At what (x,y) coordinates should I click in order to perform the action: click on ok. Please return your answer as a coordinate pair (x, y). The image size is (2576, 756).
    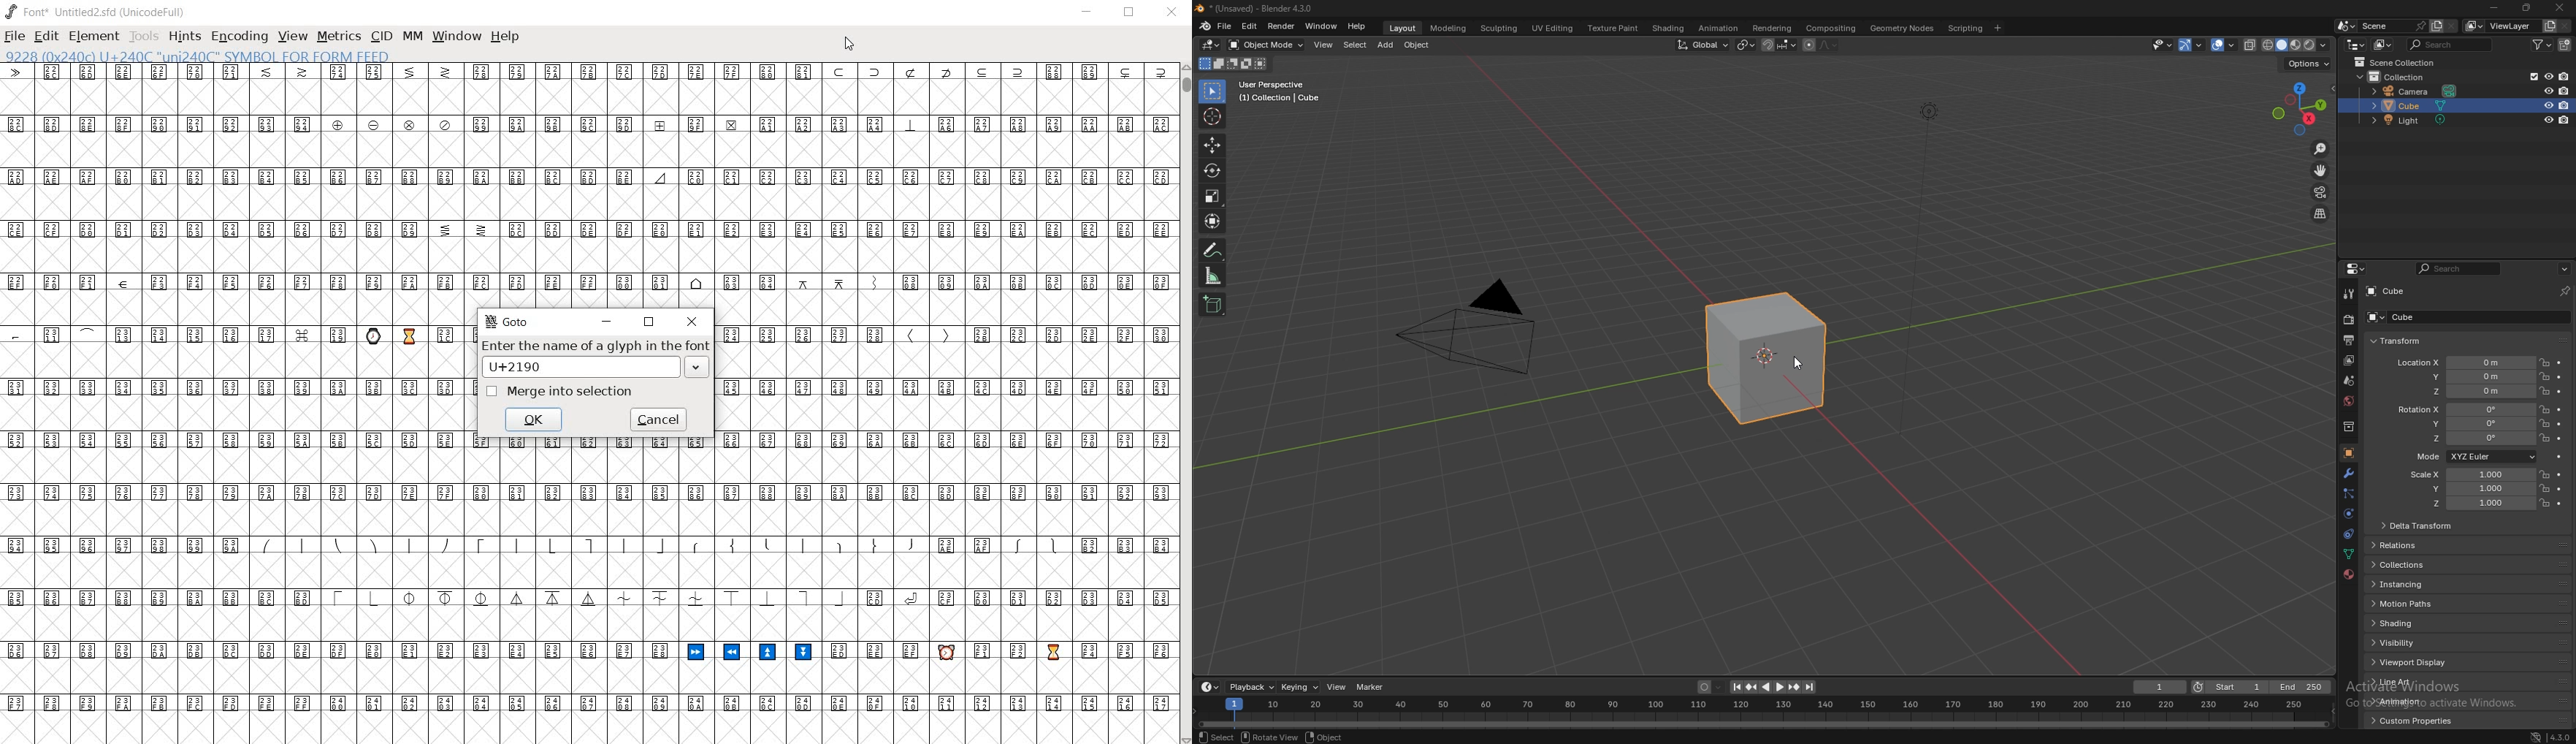
    Looking at the image, I should click on (535, 420).